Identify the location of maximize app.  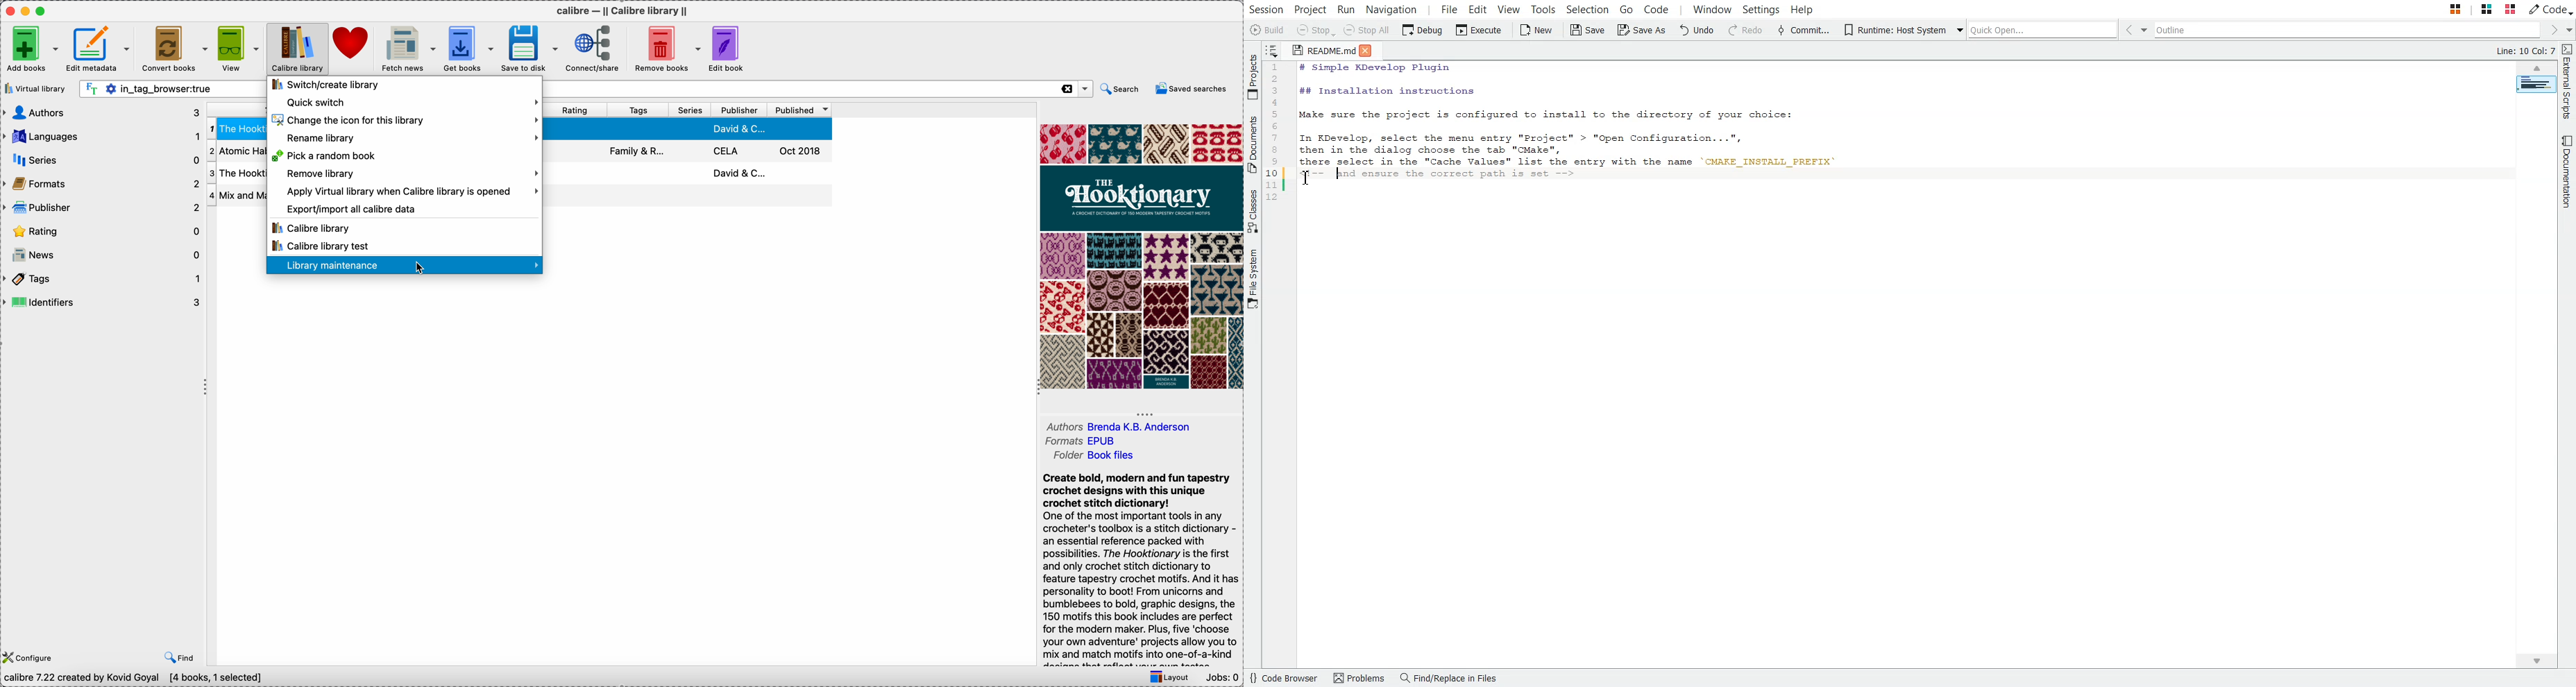
(44, 9).